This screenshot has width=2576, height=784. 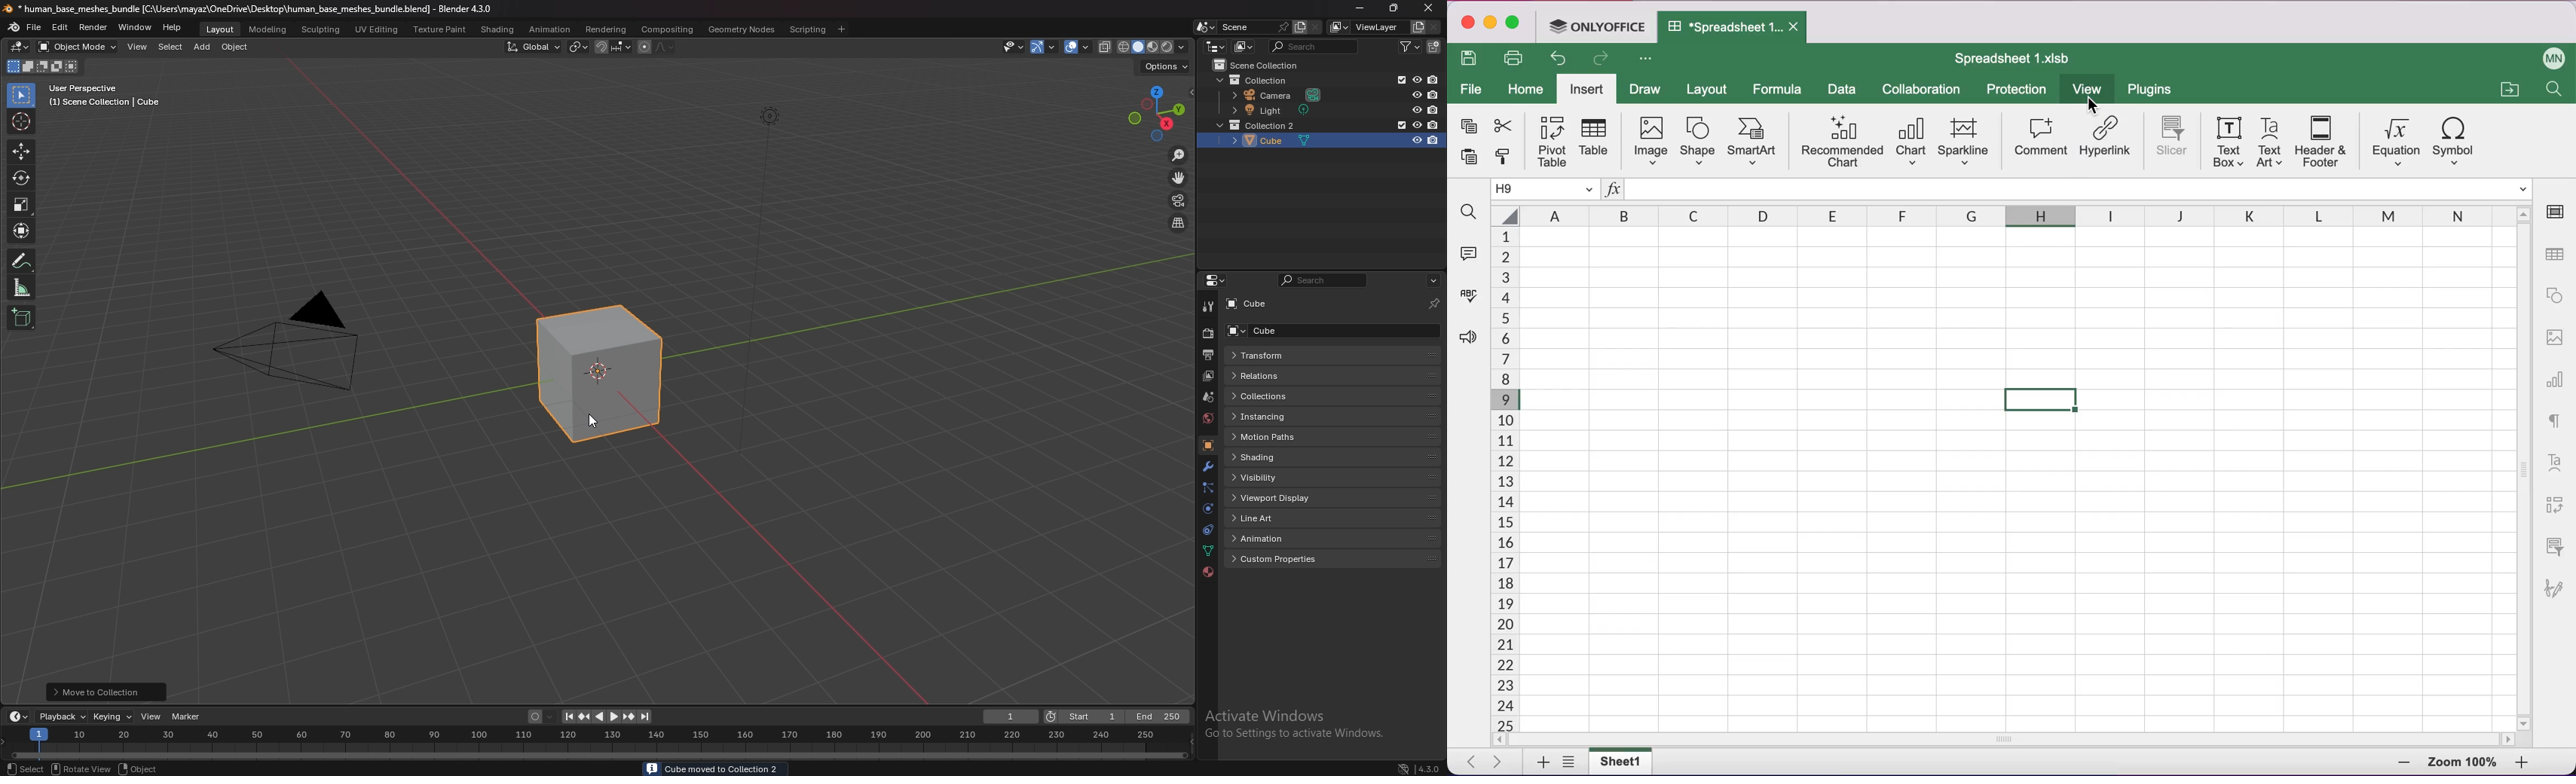 I want to click on undo, so click(x=1561, y=60).